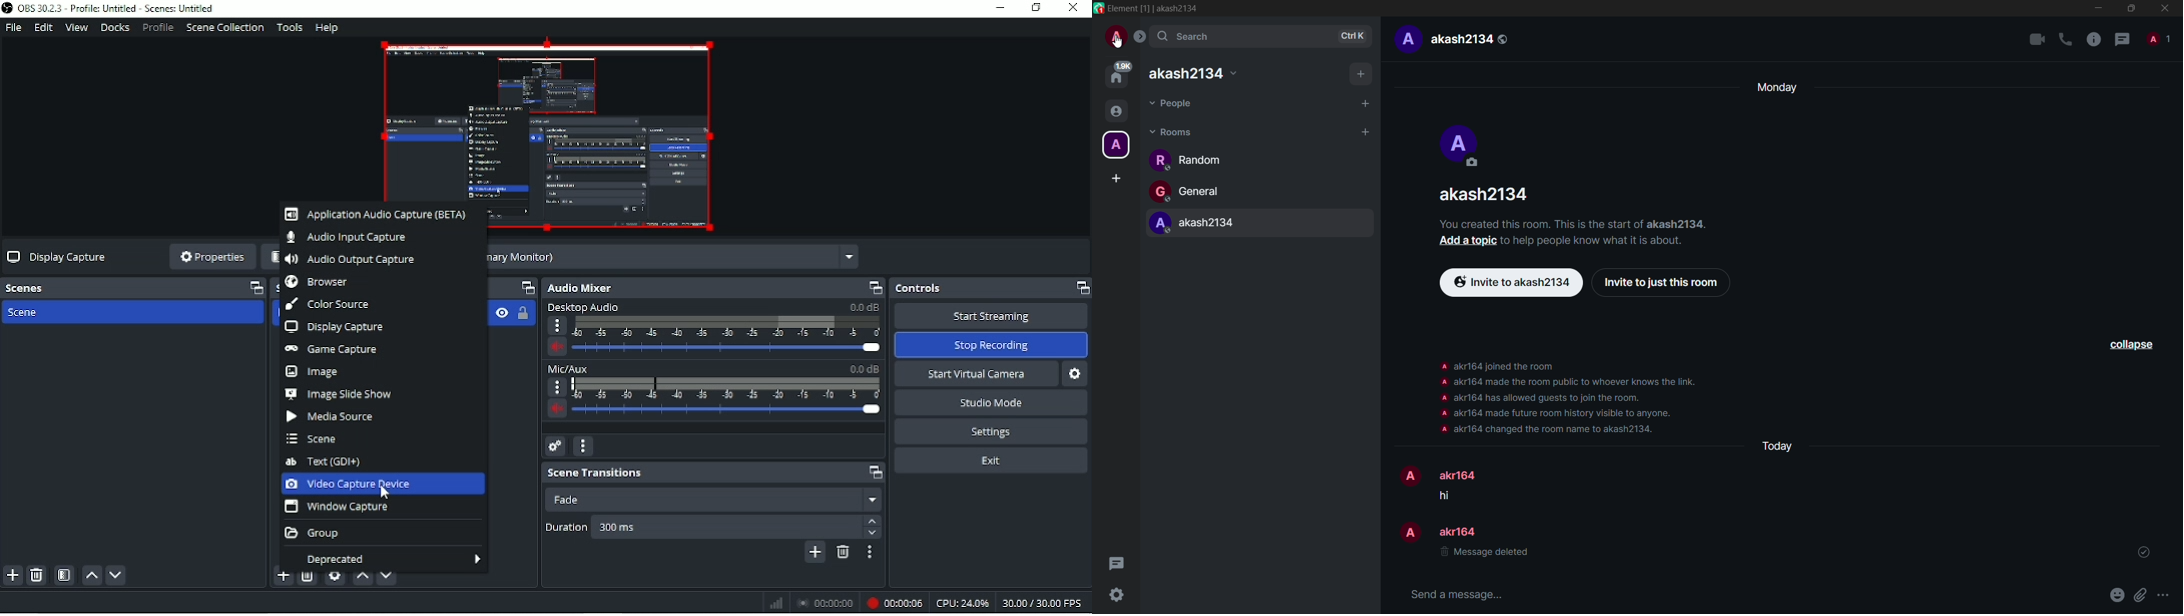 The height and width of the screenshot is (616, 2184). I want to click on people, so click(1173, 105).